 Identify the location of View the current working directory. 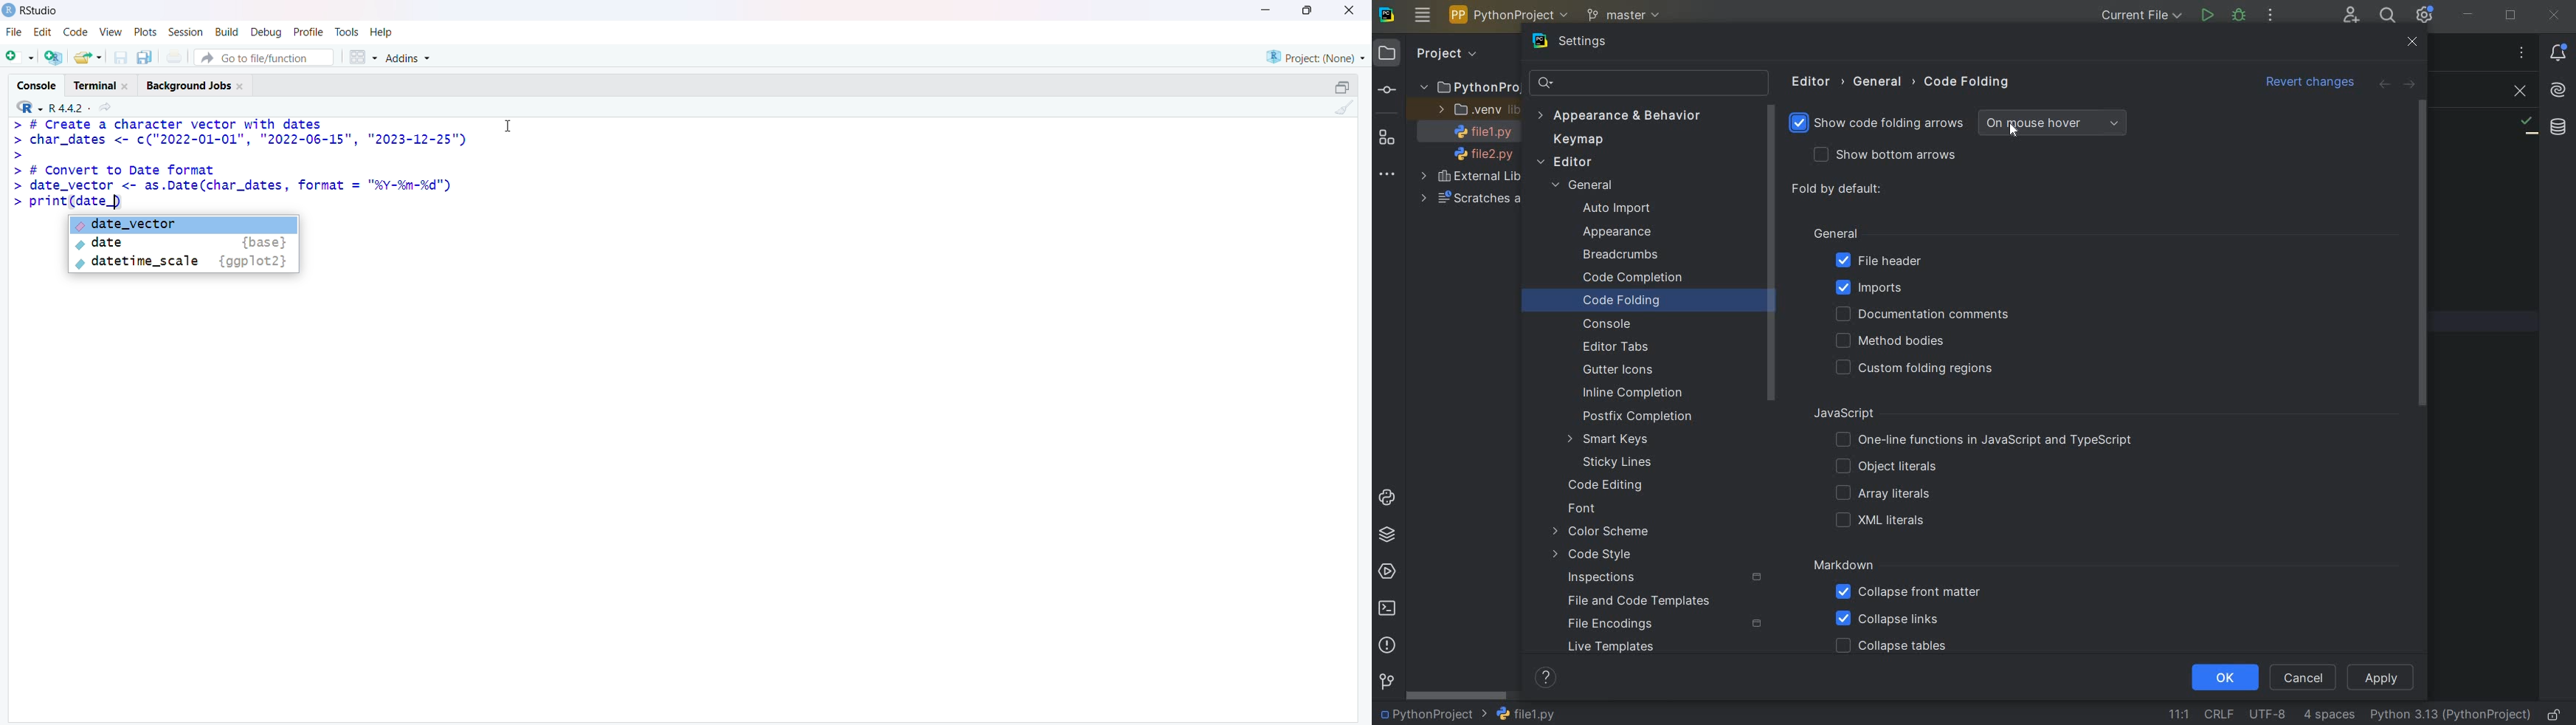
(109, 107).